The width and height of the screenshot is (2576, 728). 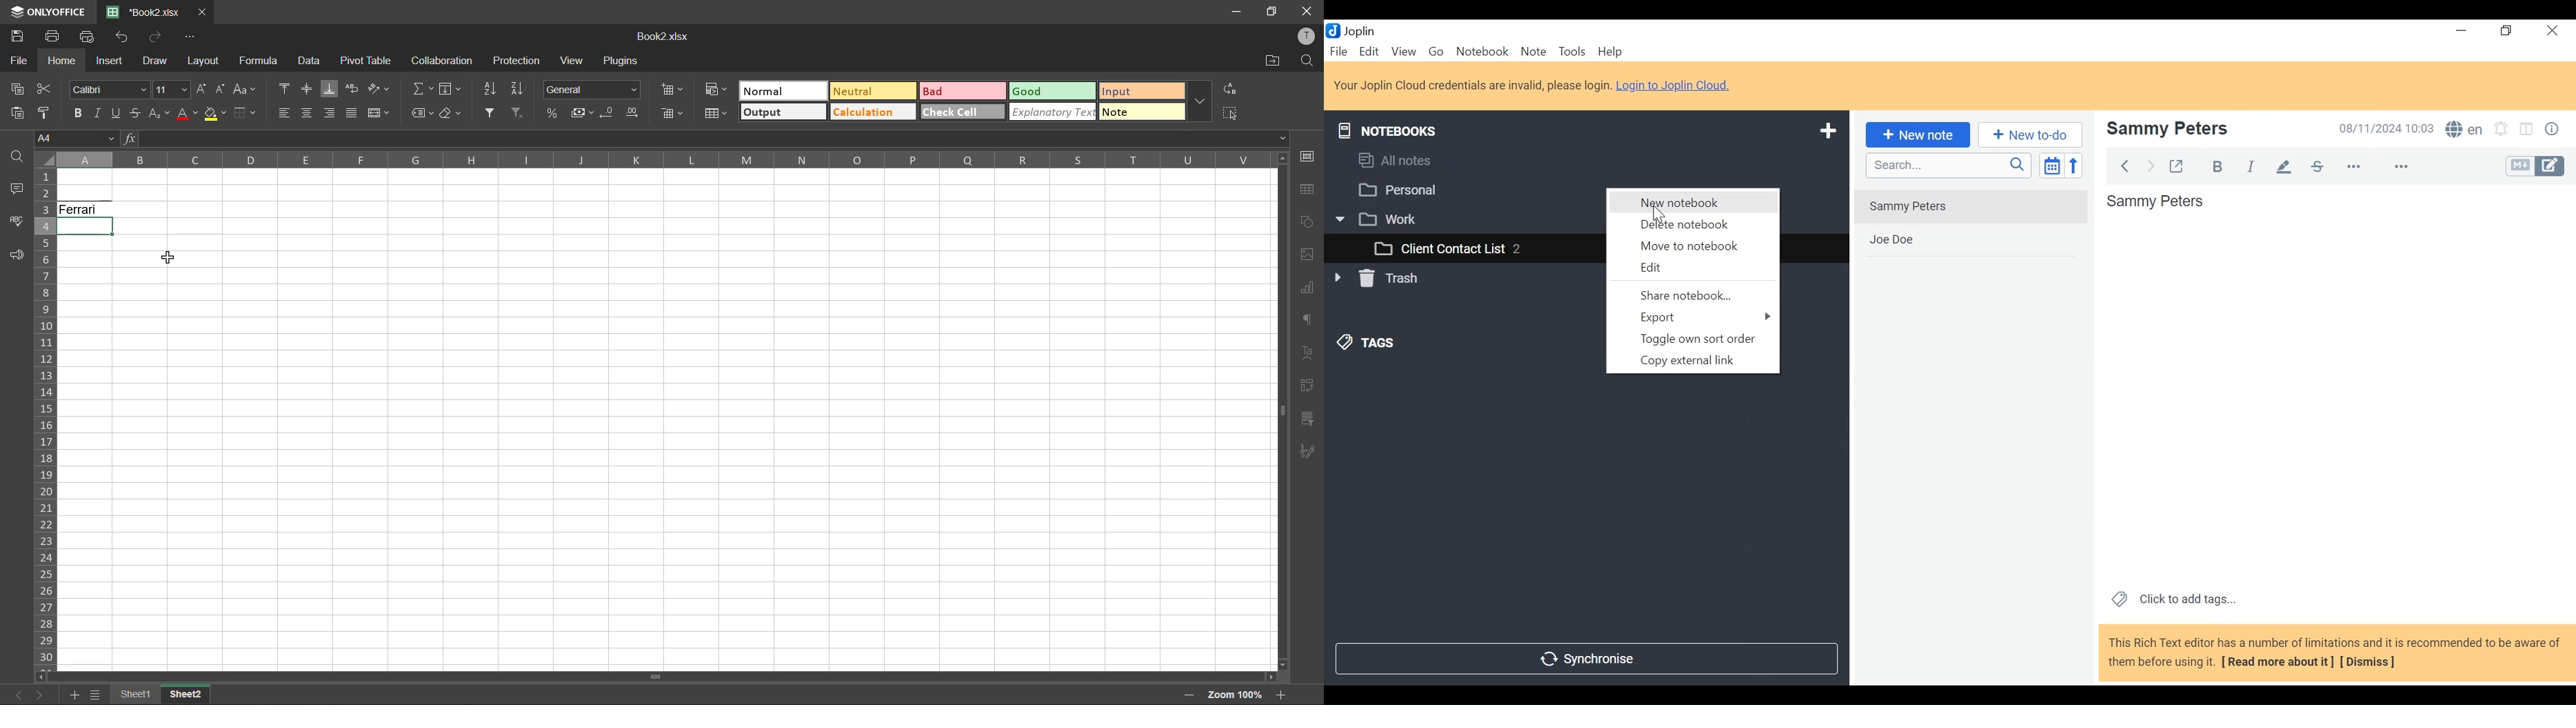 I want to click on File, so click(x=1339, y=50).